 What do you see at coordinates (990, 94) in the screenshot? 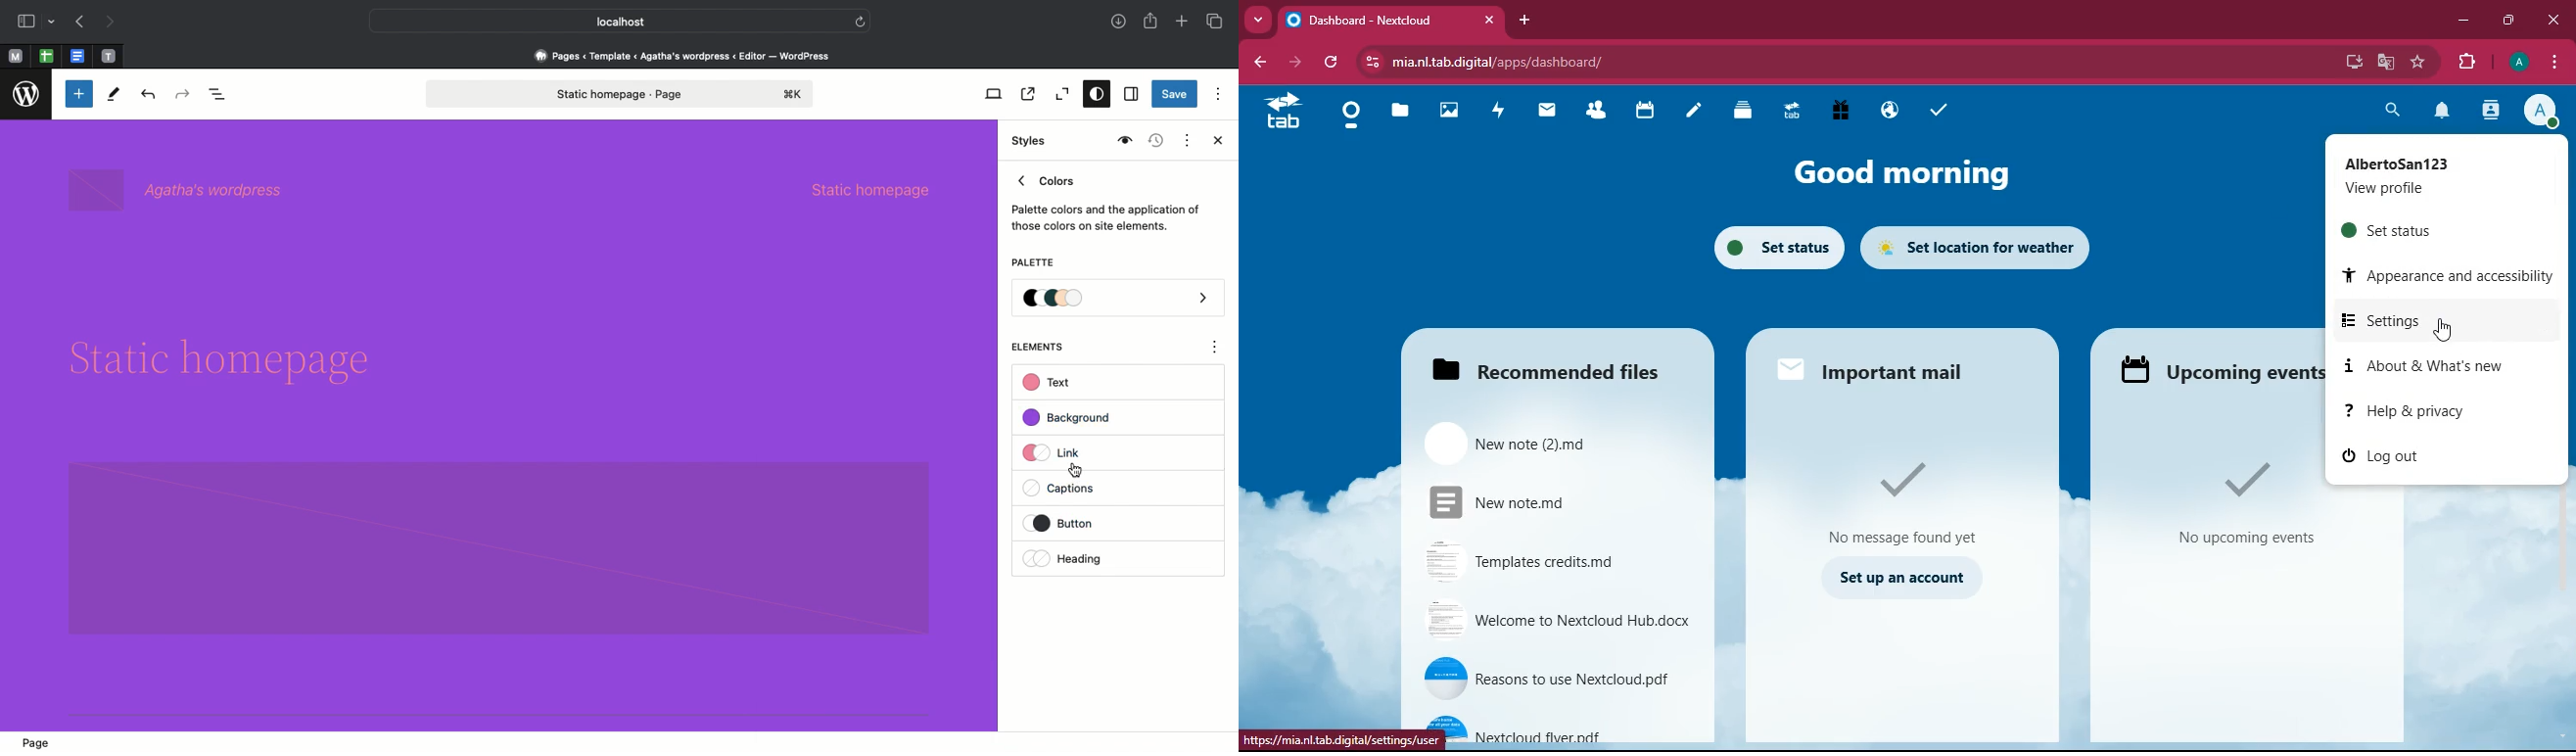
I see `View` at bounding box center [990, 94].